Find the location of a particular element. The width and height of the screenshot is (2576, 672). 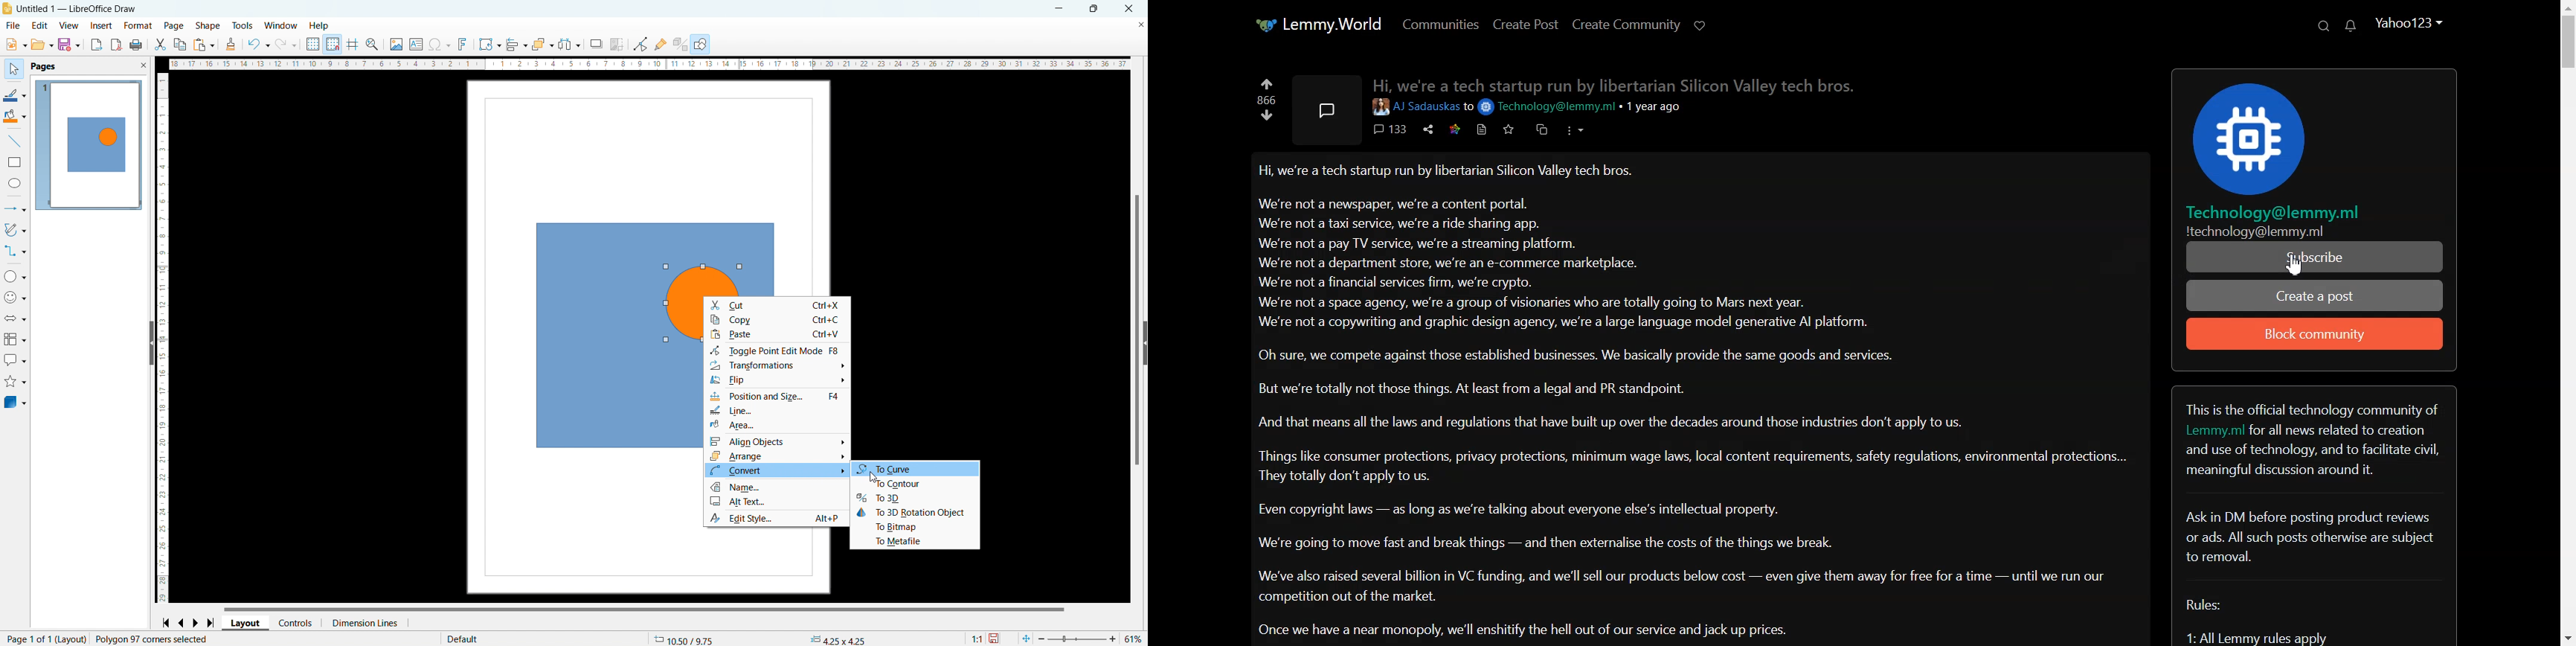

133 Comments is located at coordinates (1390, 129).